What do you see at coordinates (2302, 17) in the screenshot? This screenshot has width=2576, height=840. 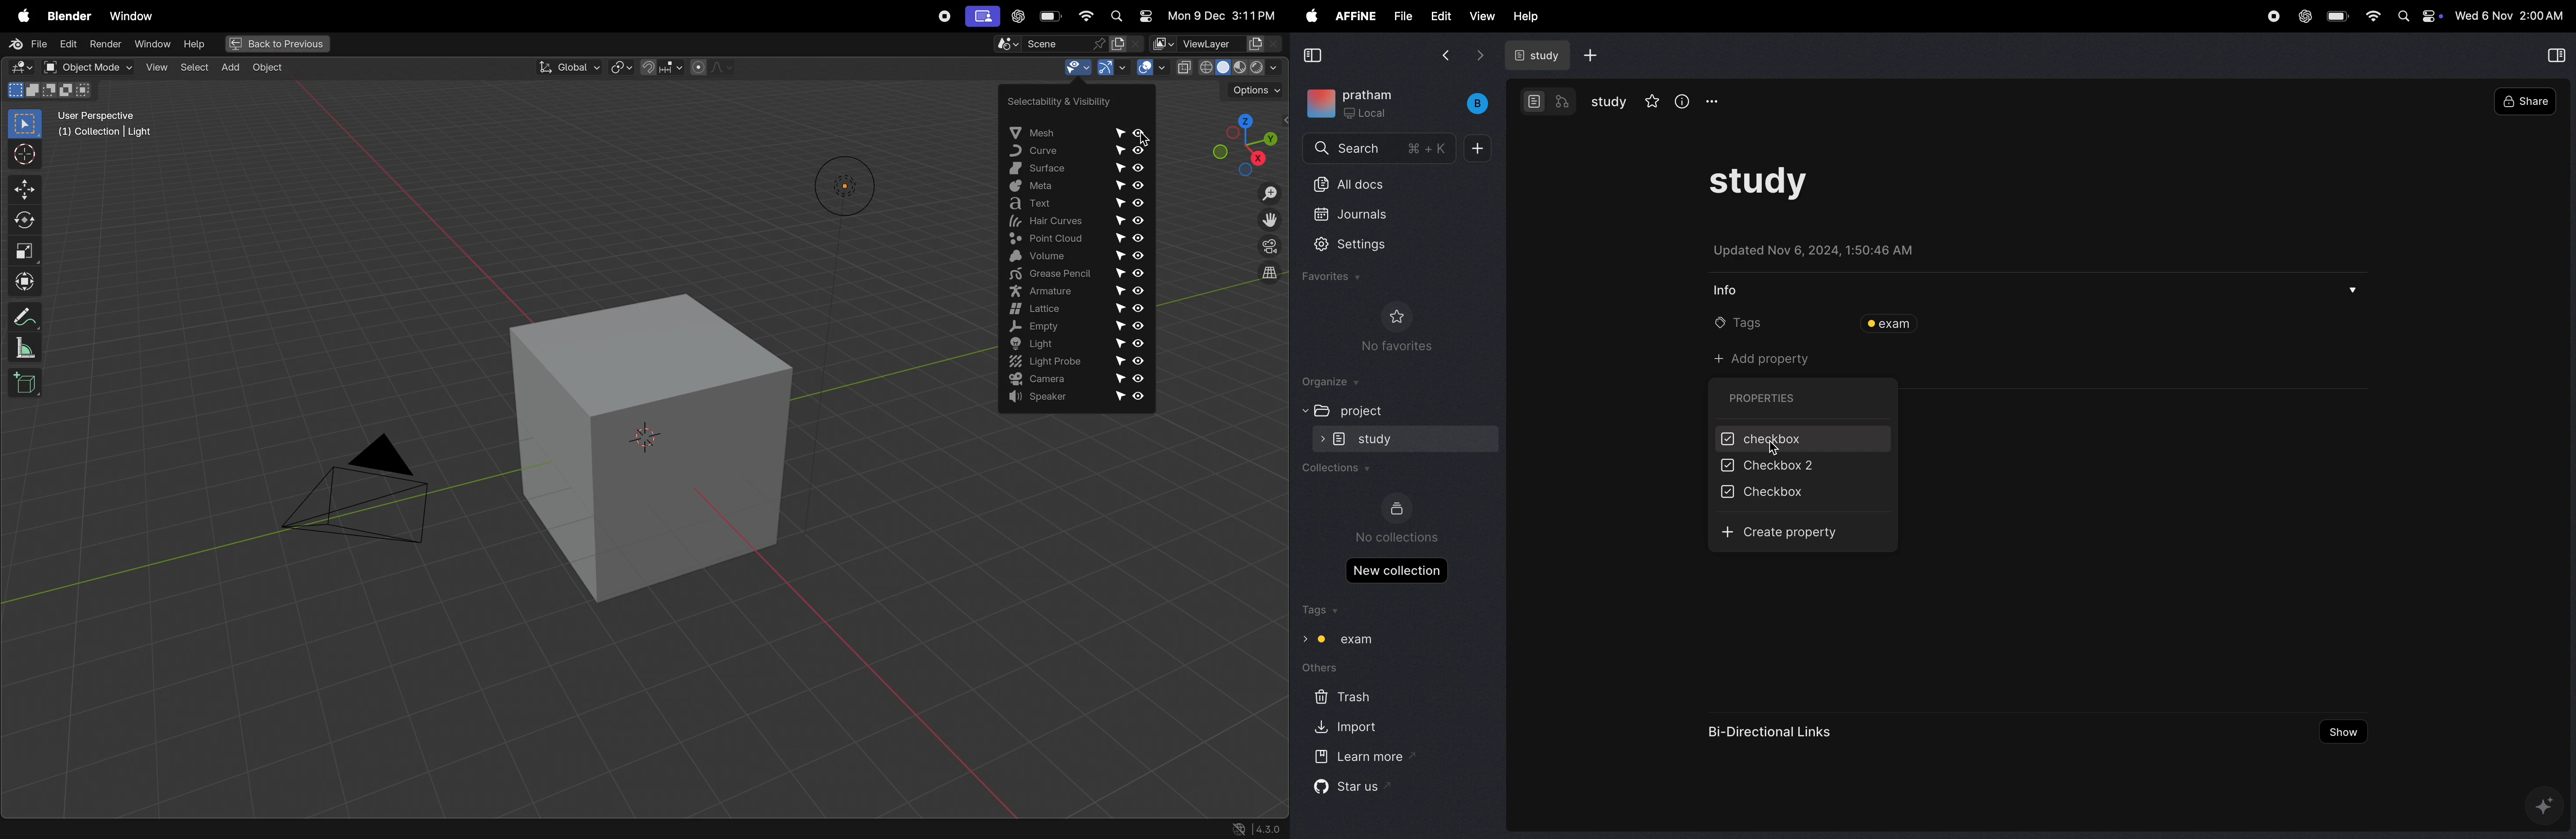 I see `chatgpt` at bounding box center [2302, 17].